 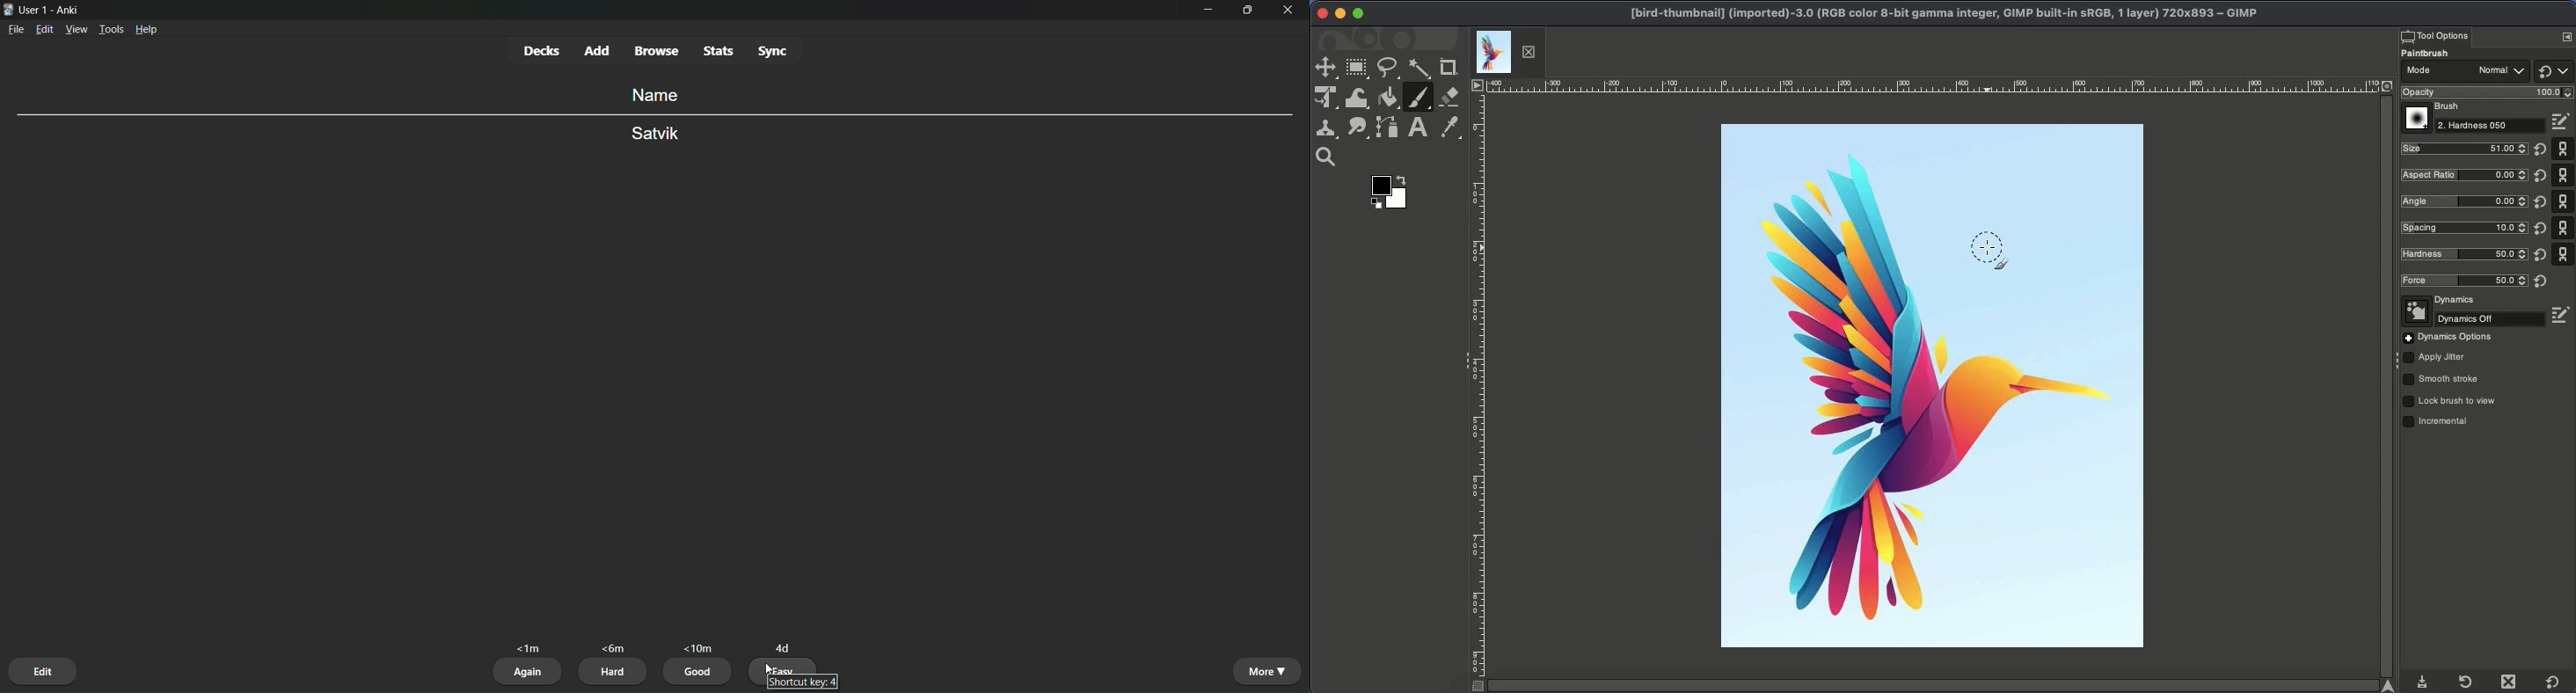 I want to click on Sync, so click(x=775, y=51).